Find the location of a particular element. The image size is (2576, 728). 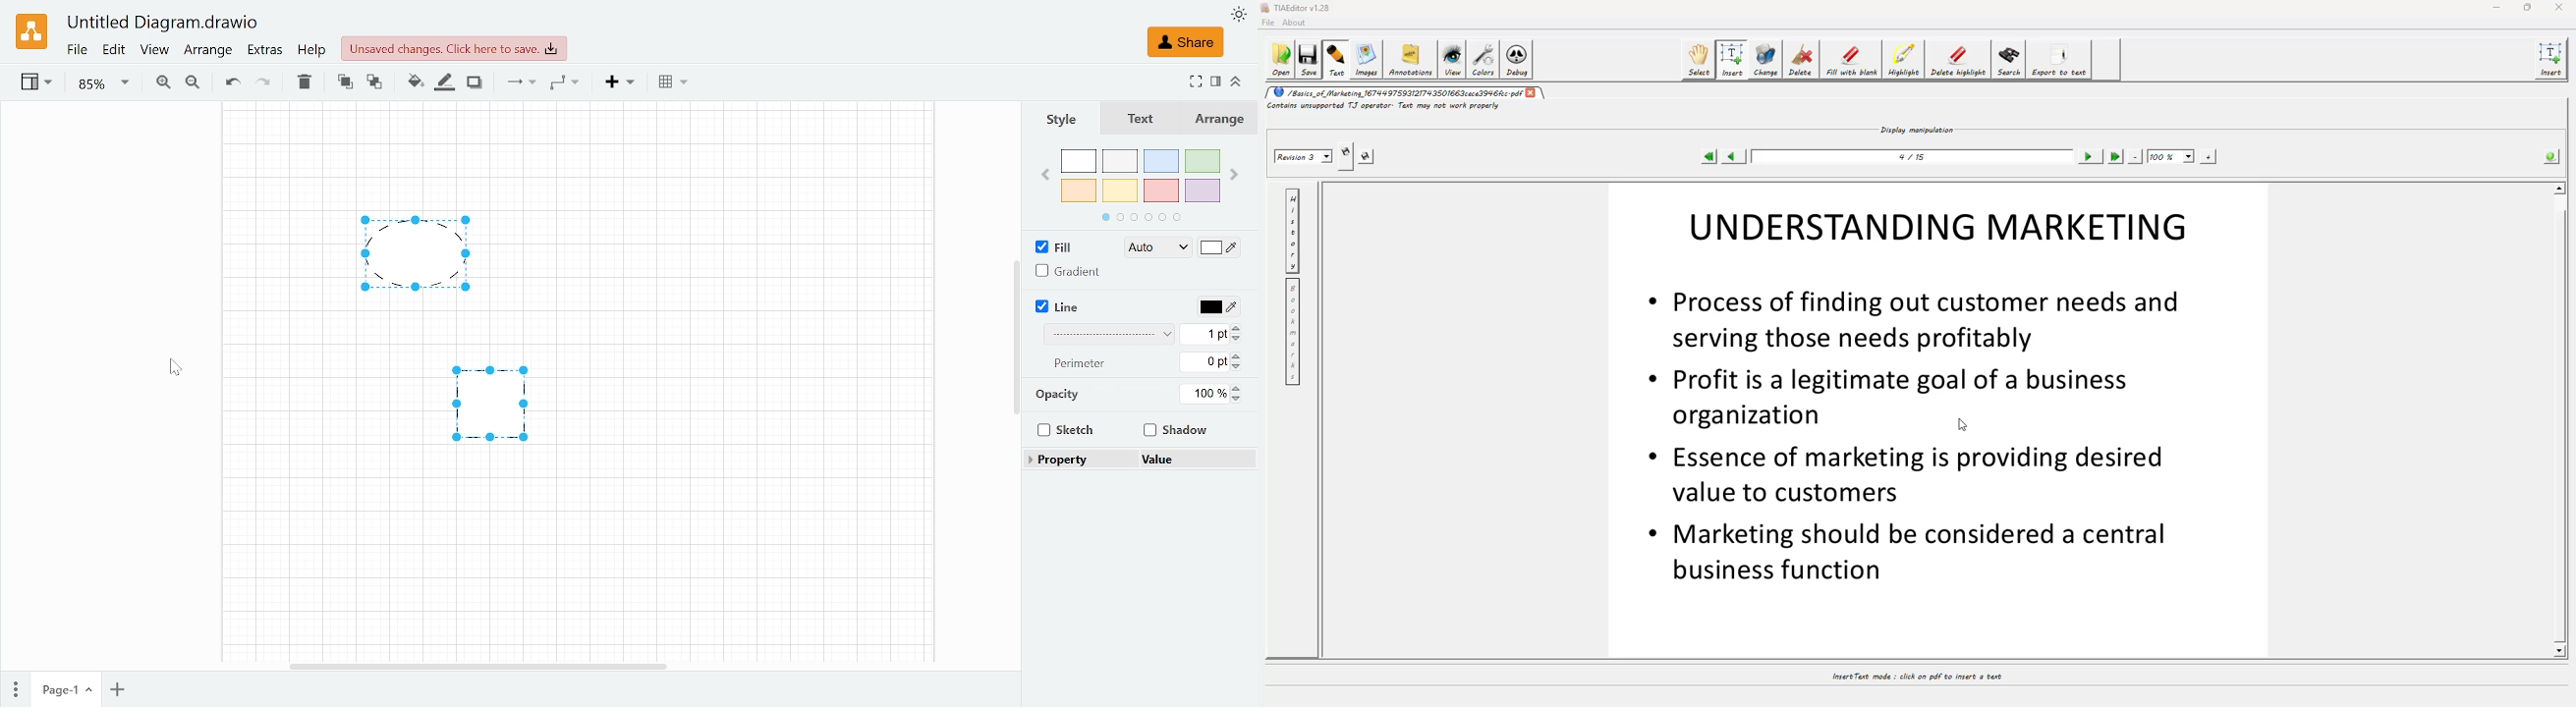

perimeter is located at coordinates (1080, 363).